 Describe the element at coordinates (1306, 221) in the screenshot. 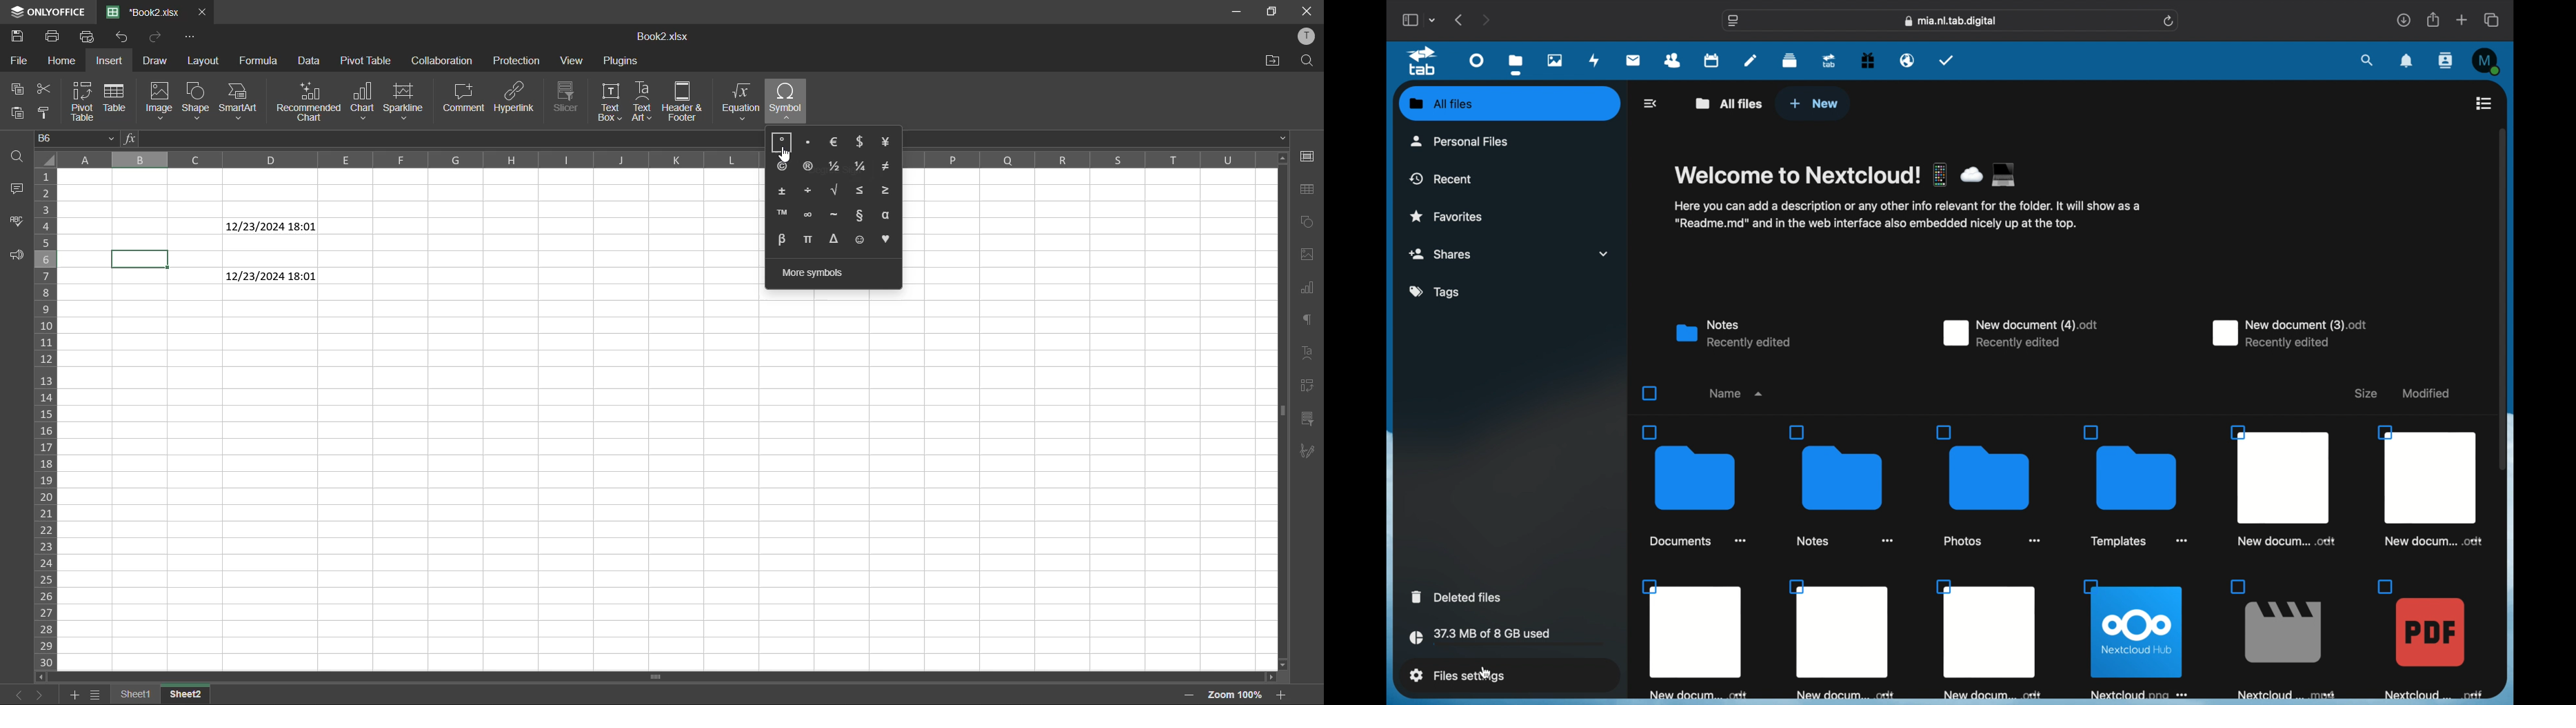

I see `chart` at that location.